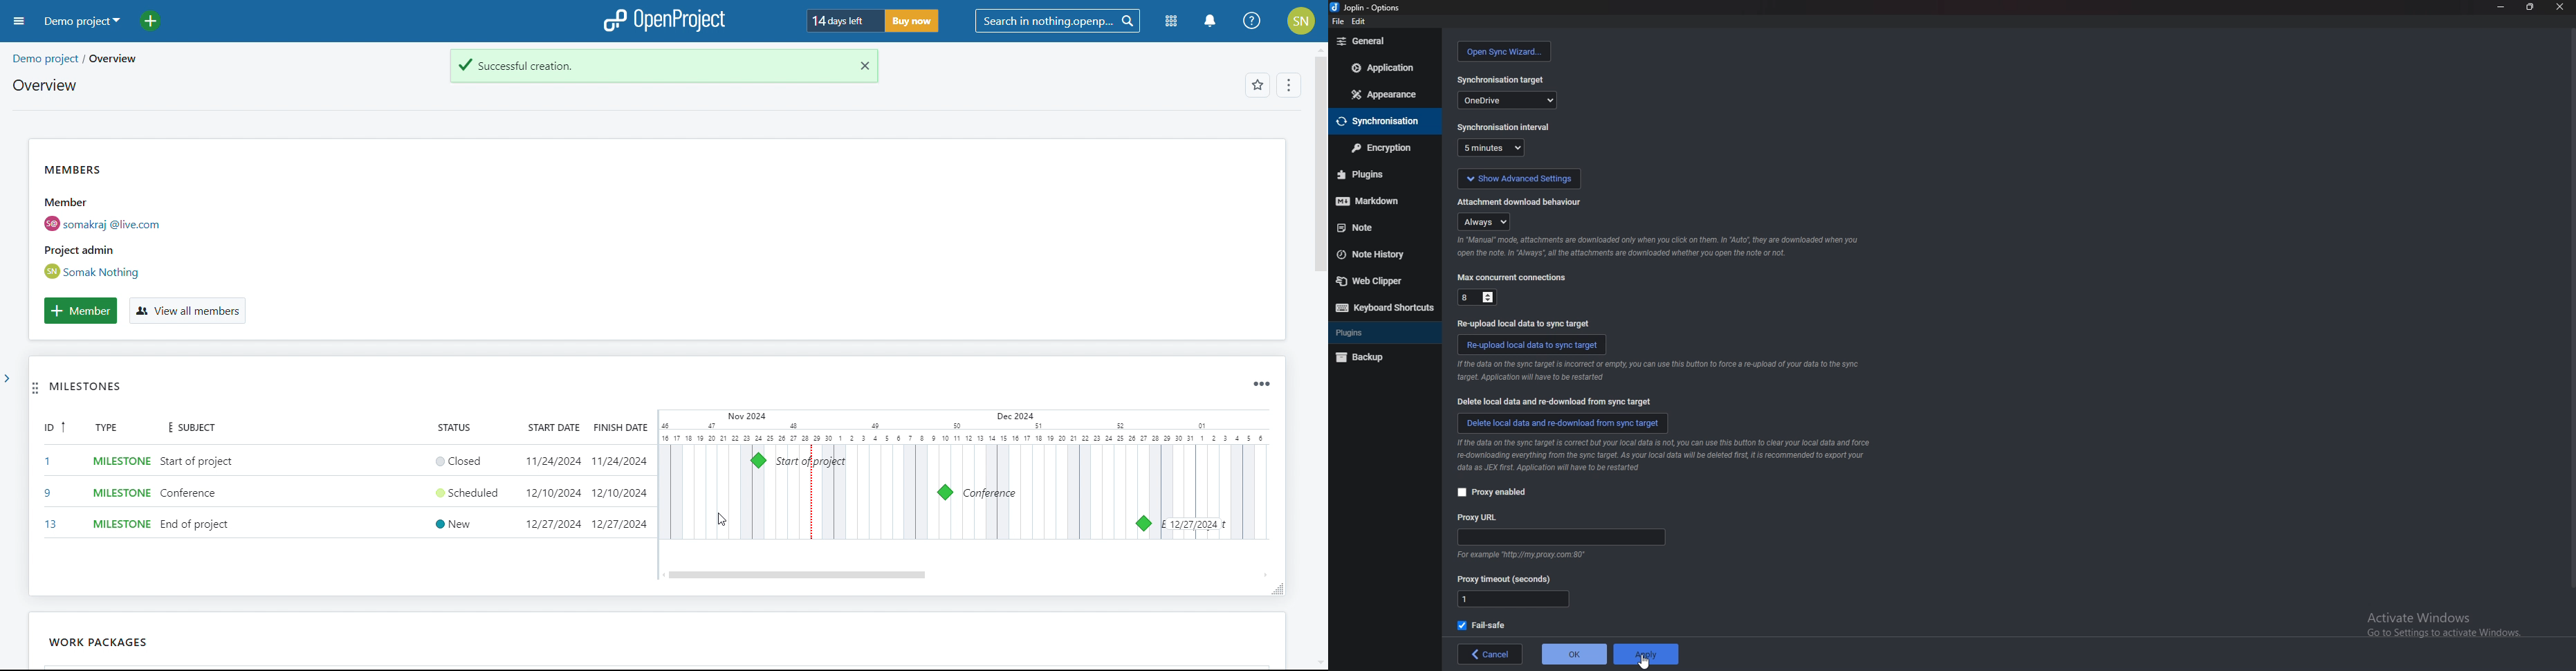  I want to click on favorites, so click(1257, 86).